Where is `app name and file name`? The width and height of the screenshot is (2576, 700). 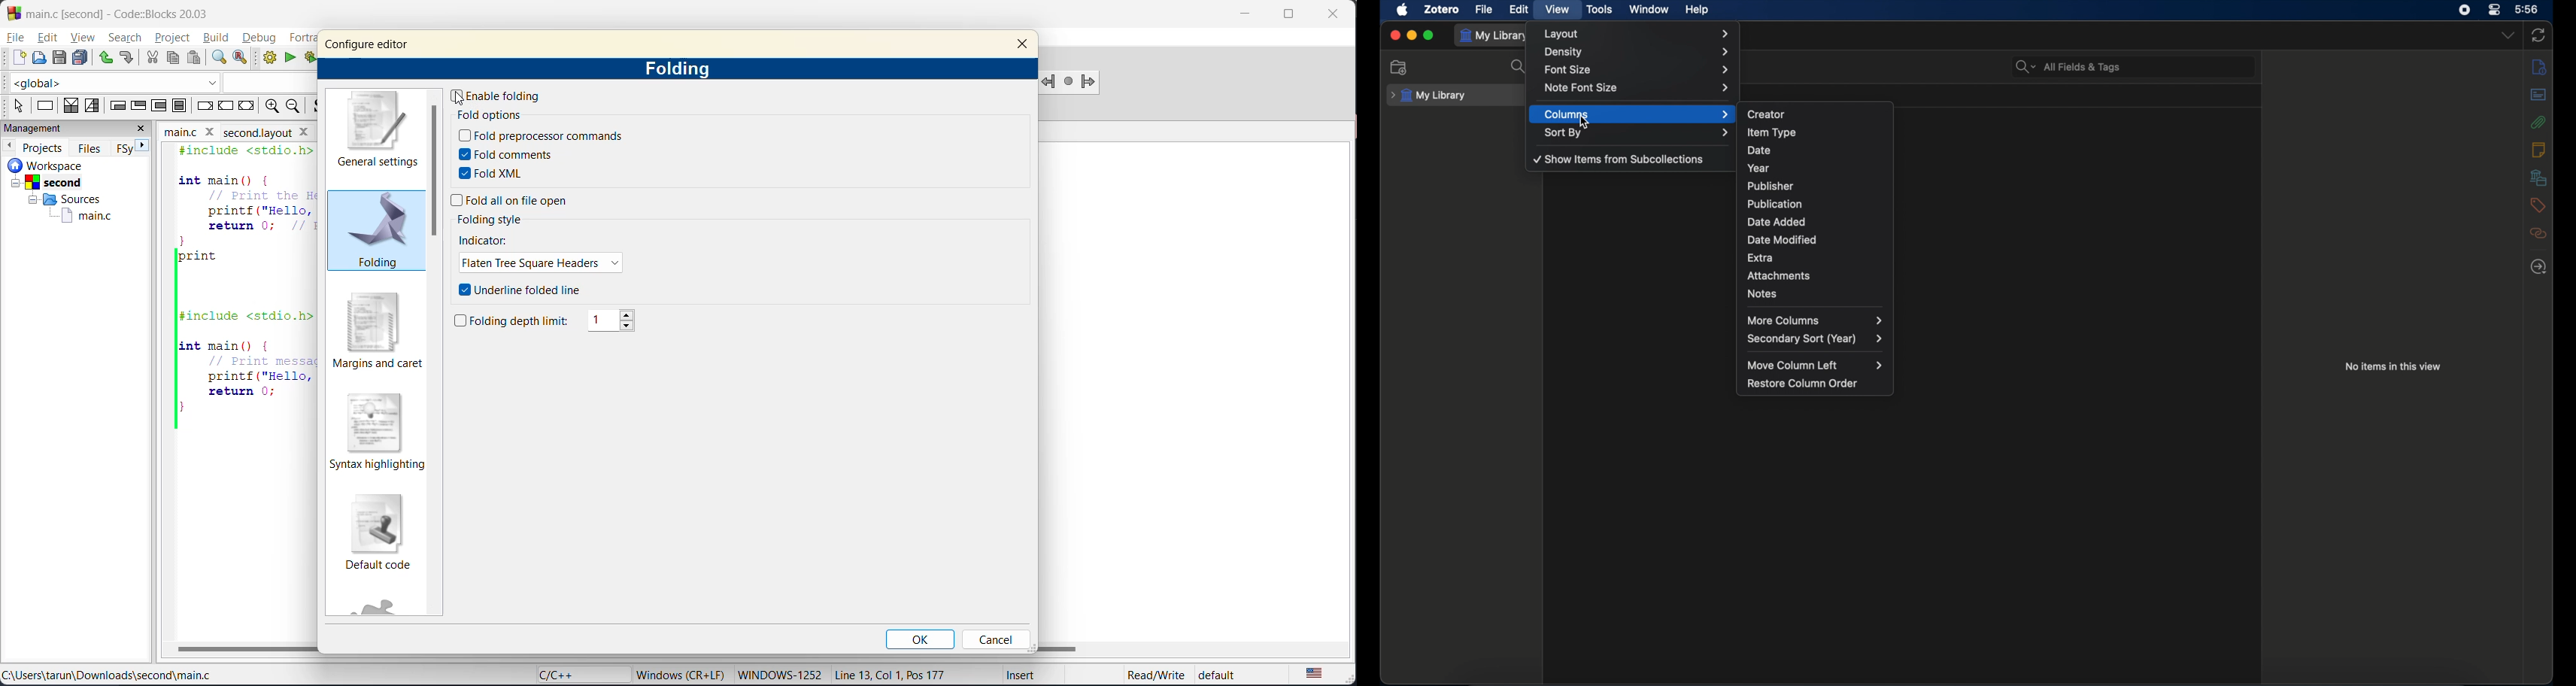 app name and file name is located at coordinates (133, 11).